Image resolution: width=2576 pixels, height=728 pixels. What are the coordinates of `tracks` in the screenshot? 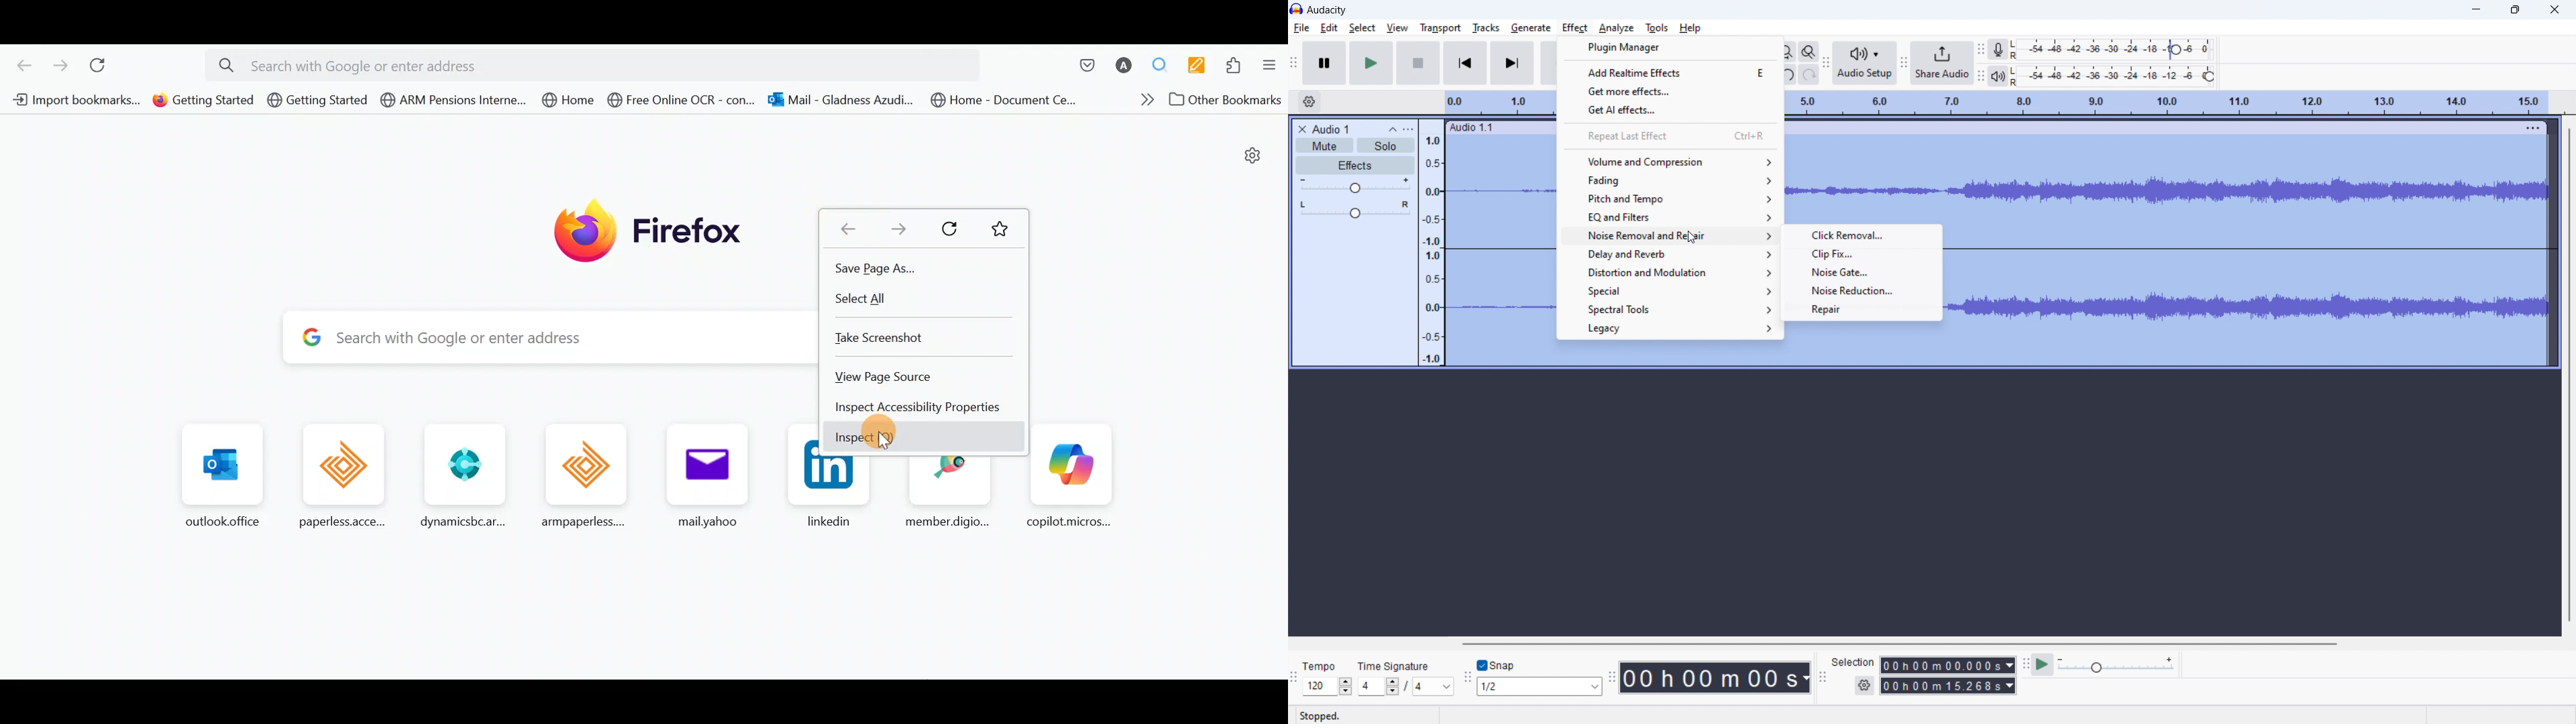 It's located at (1485, 27).